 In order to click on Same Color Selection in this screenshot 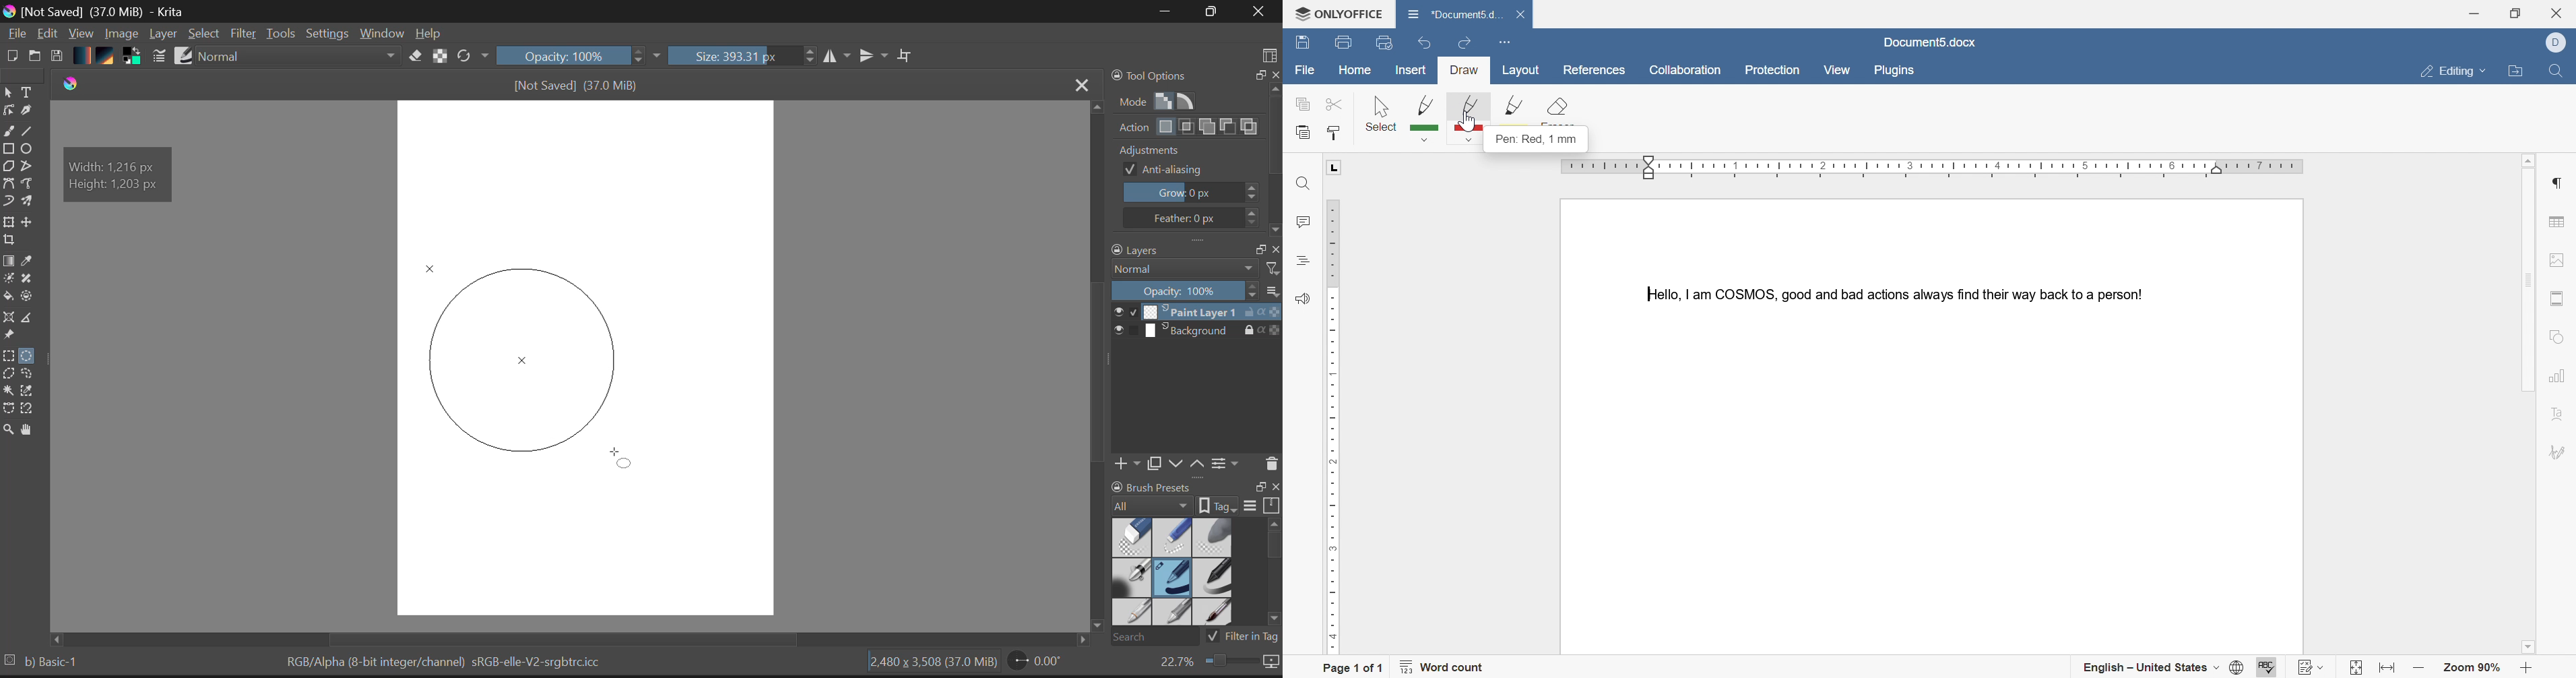, I will do `click(31, 392)`.